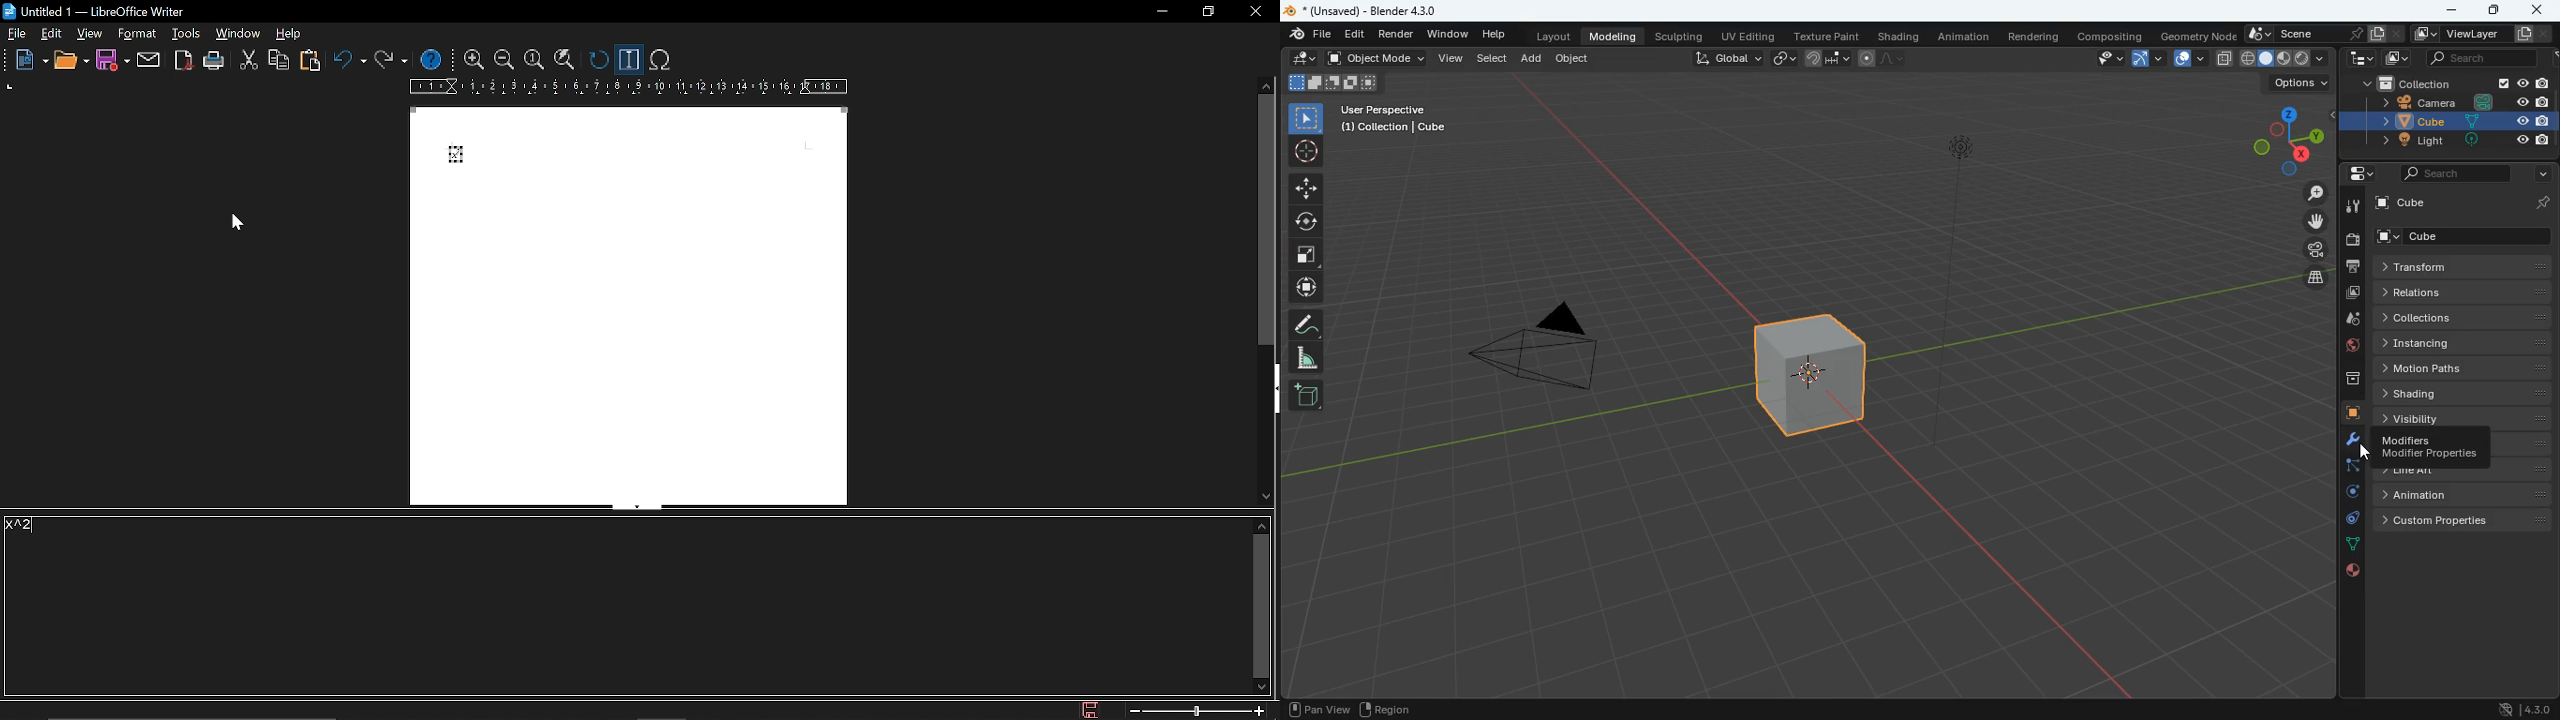  Describe the element at coordinates (2225, 59) in the screenshot. I see `copy` at that location.